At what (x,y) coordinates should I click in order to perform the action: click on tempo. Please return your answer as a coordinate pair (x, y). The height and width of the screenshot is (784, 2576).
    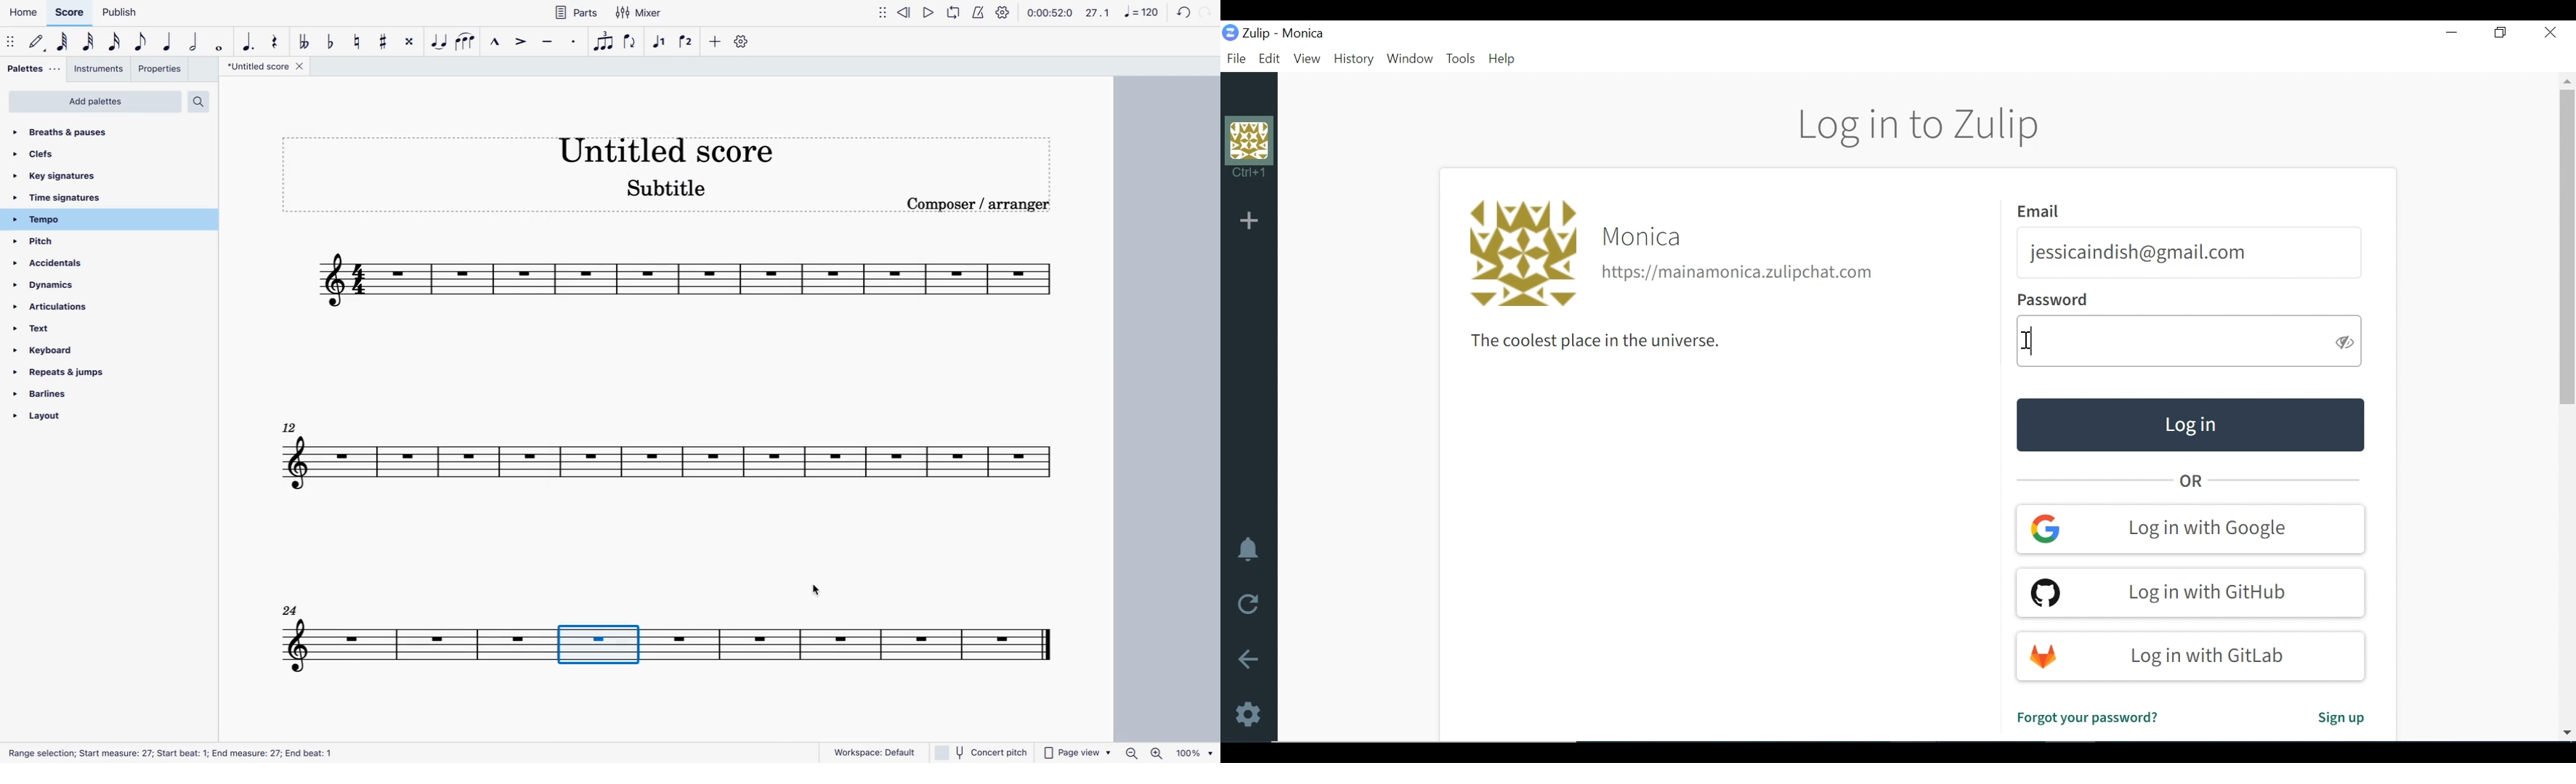
    Looking at the image, I should click on (92, 221).